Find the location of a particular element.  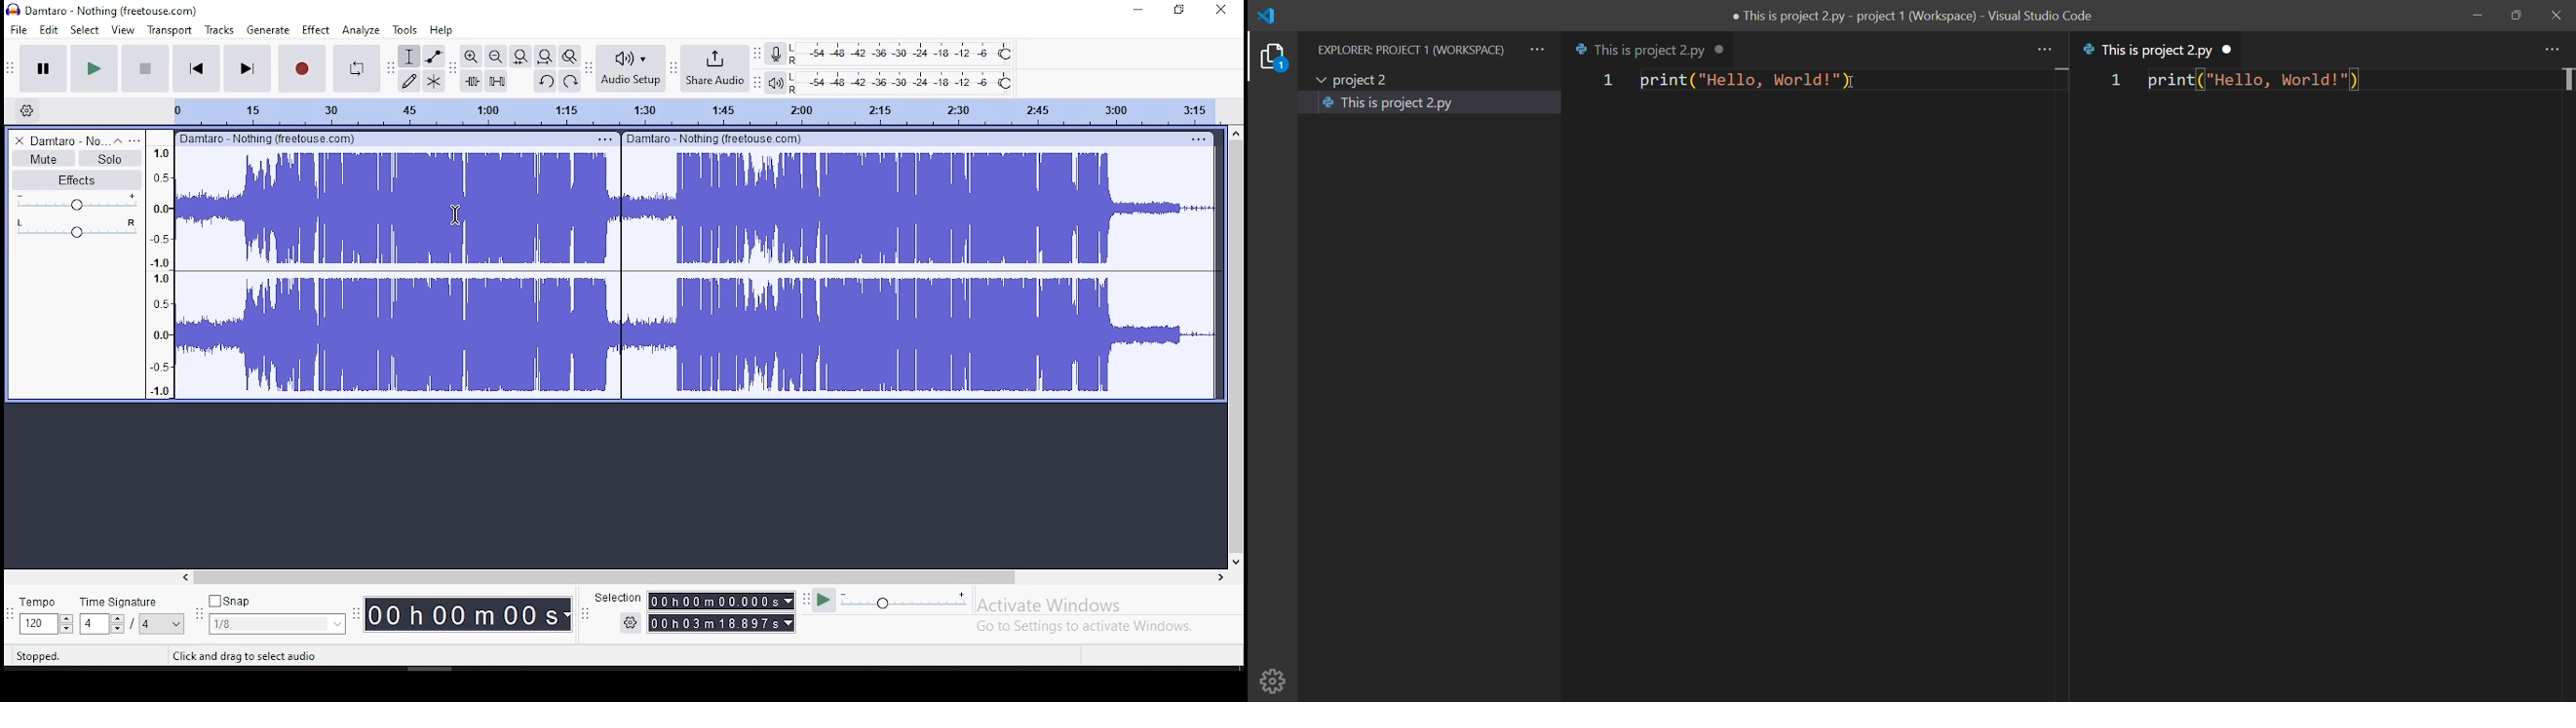

time menu is located at coordinates (721, 623).